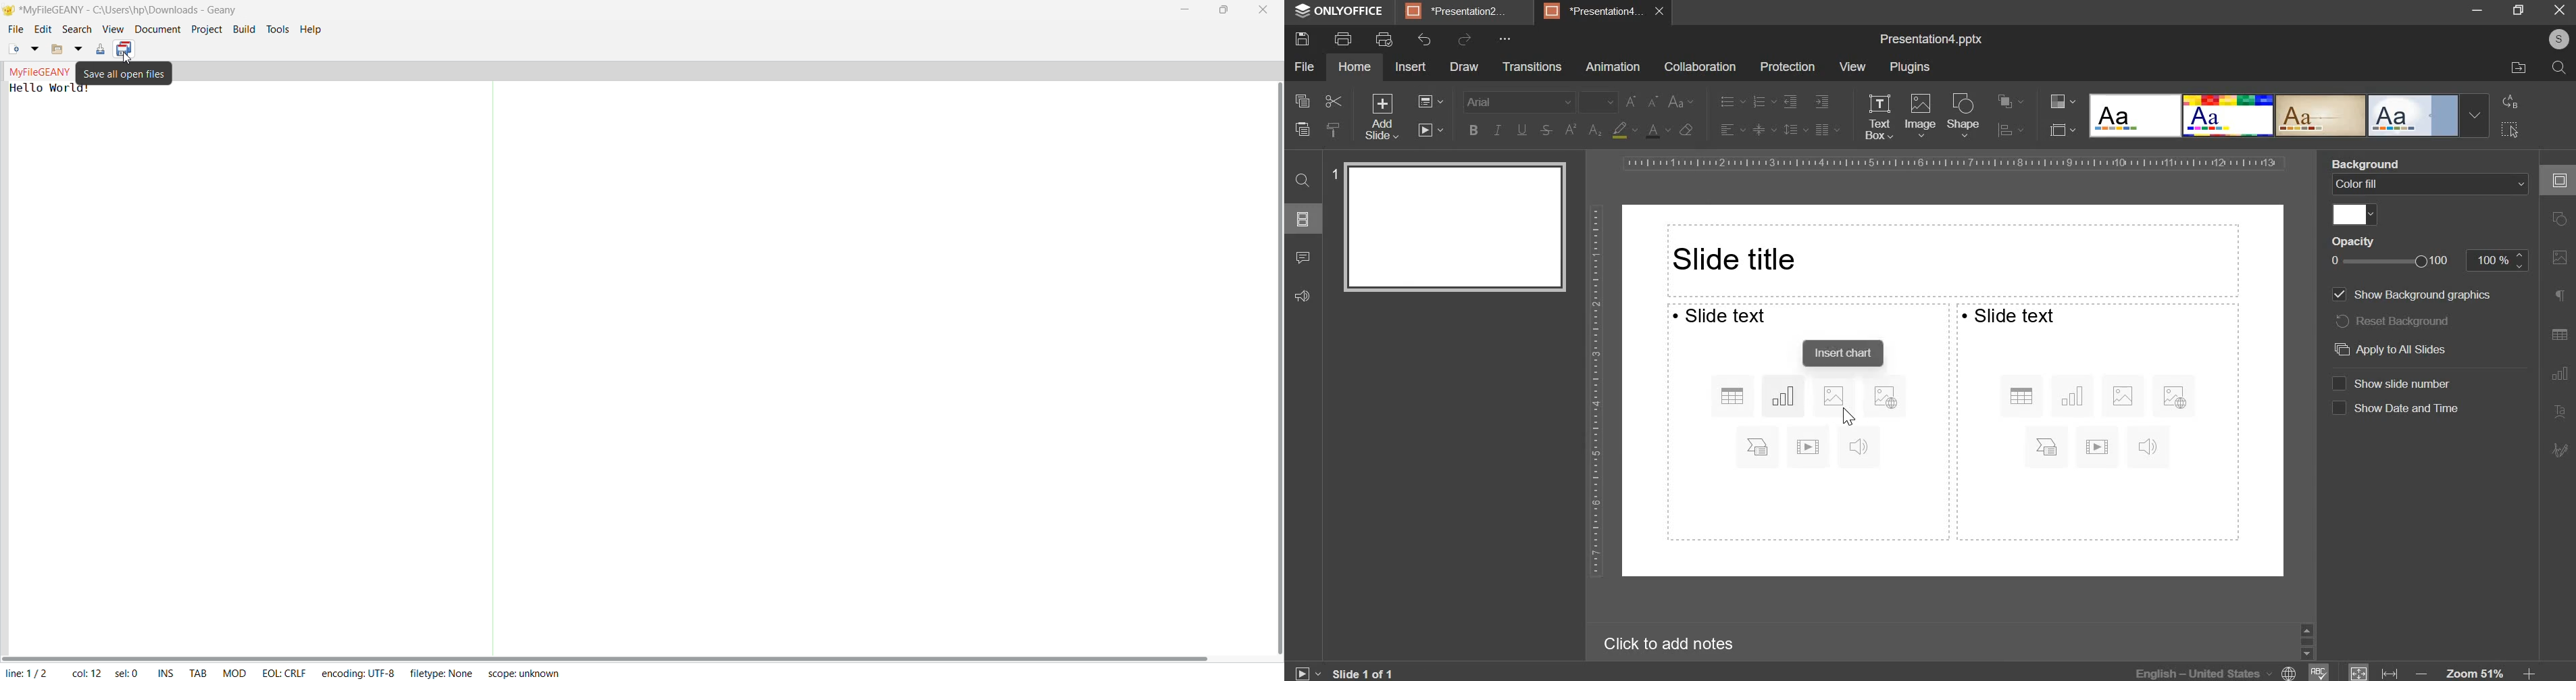  Describe the element at coordinates (2561, 449) in the screenshot. I see `signature` at that location.